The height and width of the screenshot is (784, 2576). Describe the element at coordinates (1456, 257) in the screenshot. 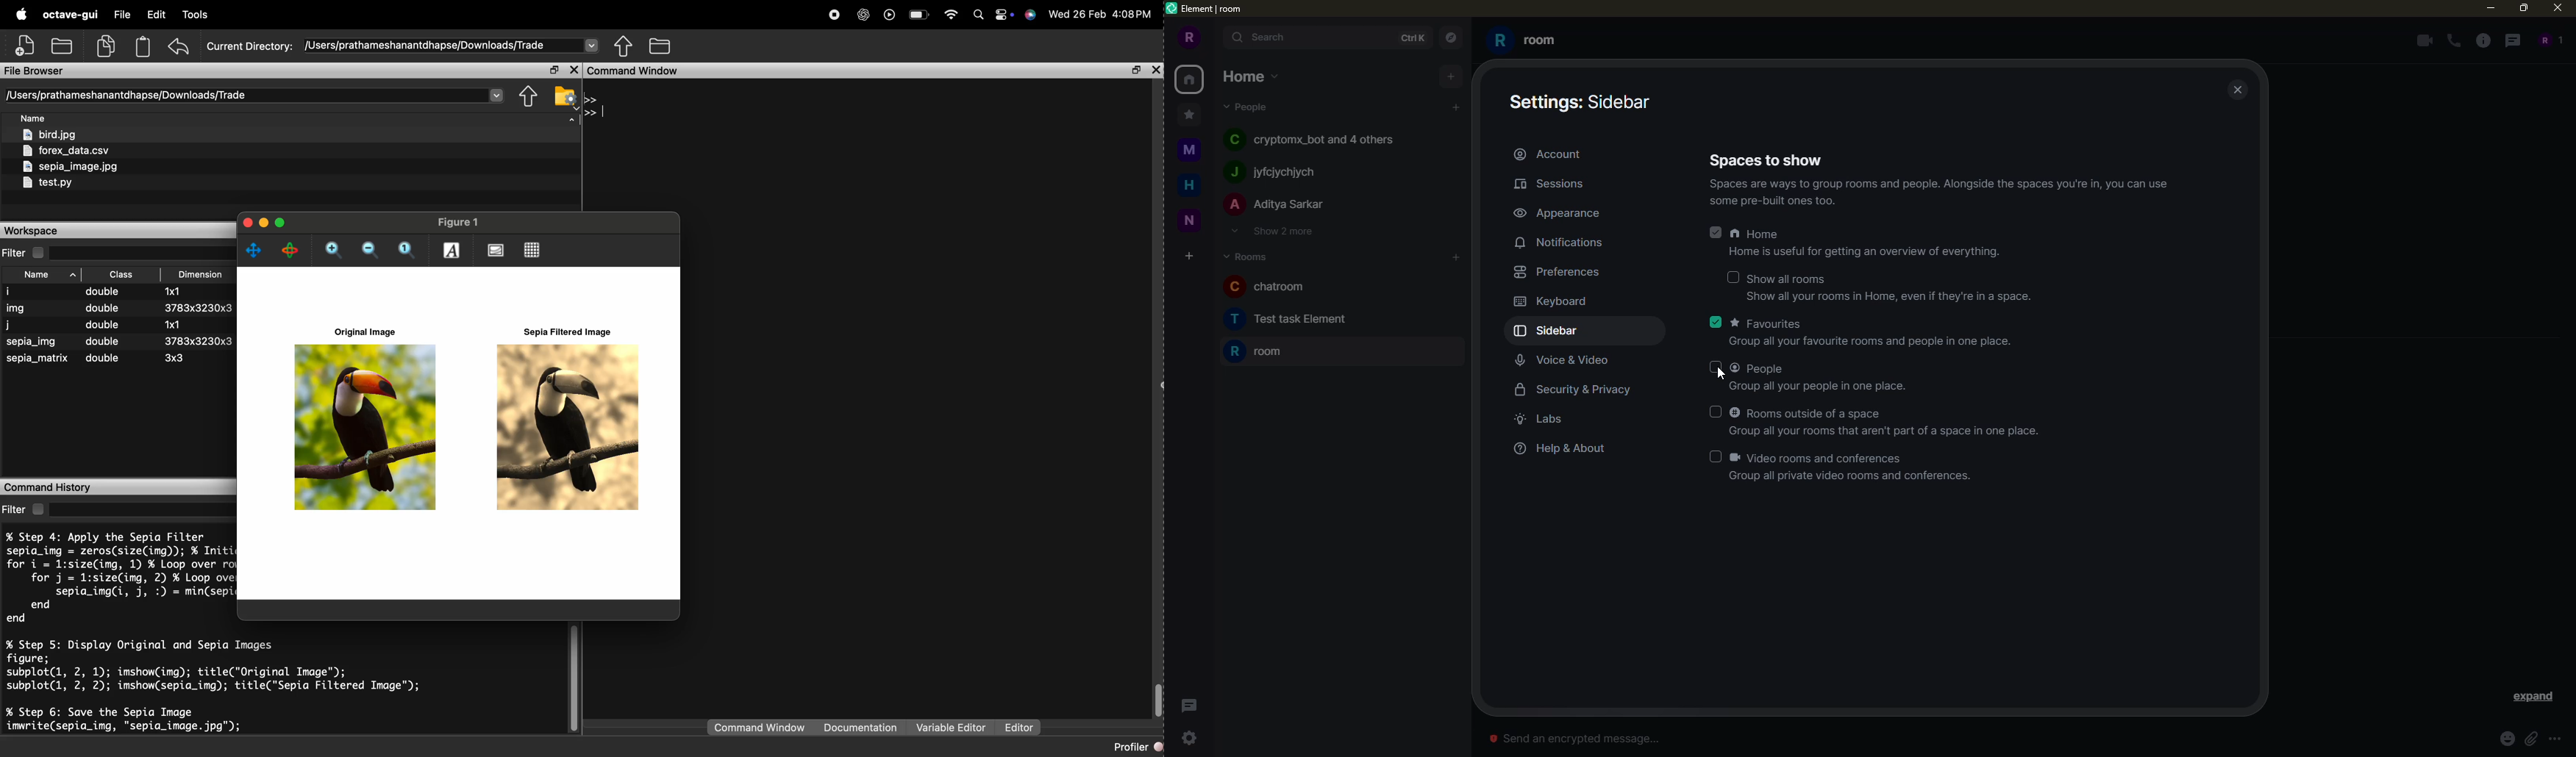

I see `add` at that location.